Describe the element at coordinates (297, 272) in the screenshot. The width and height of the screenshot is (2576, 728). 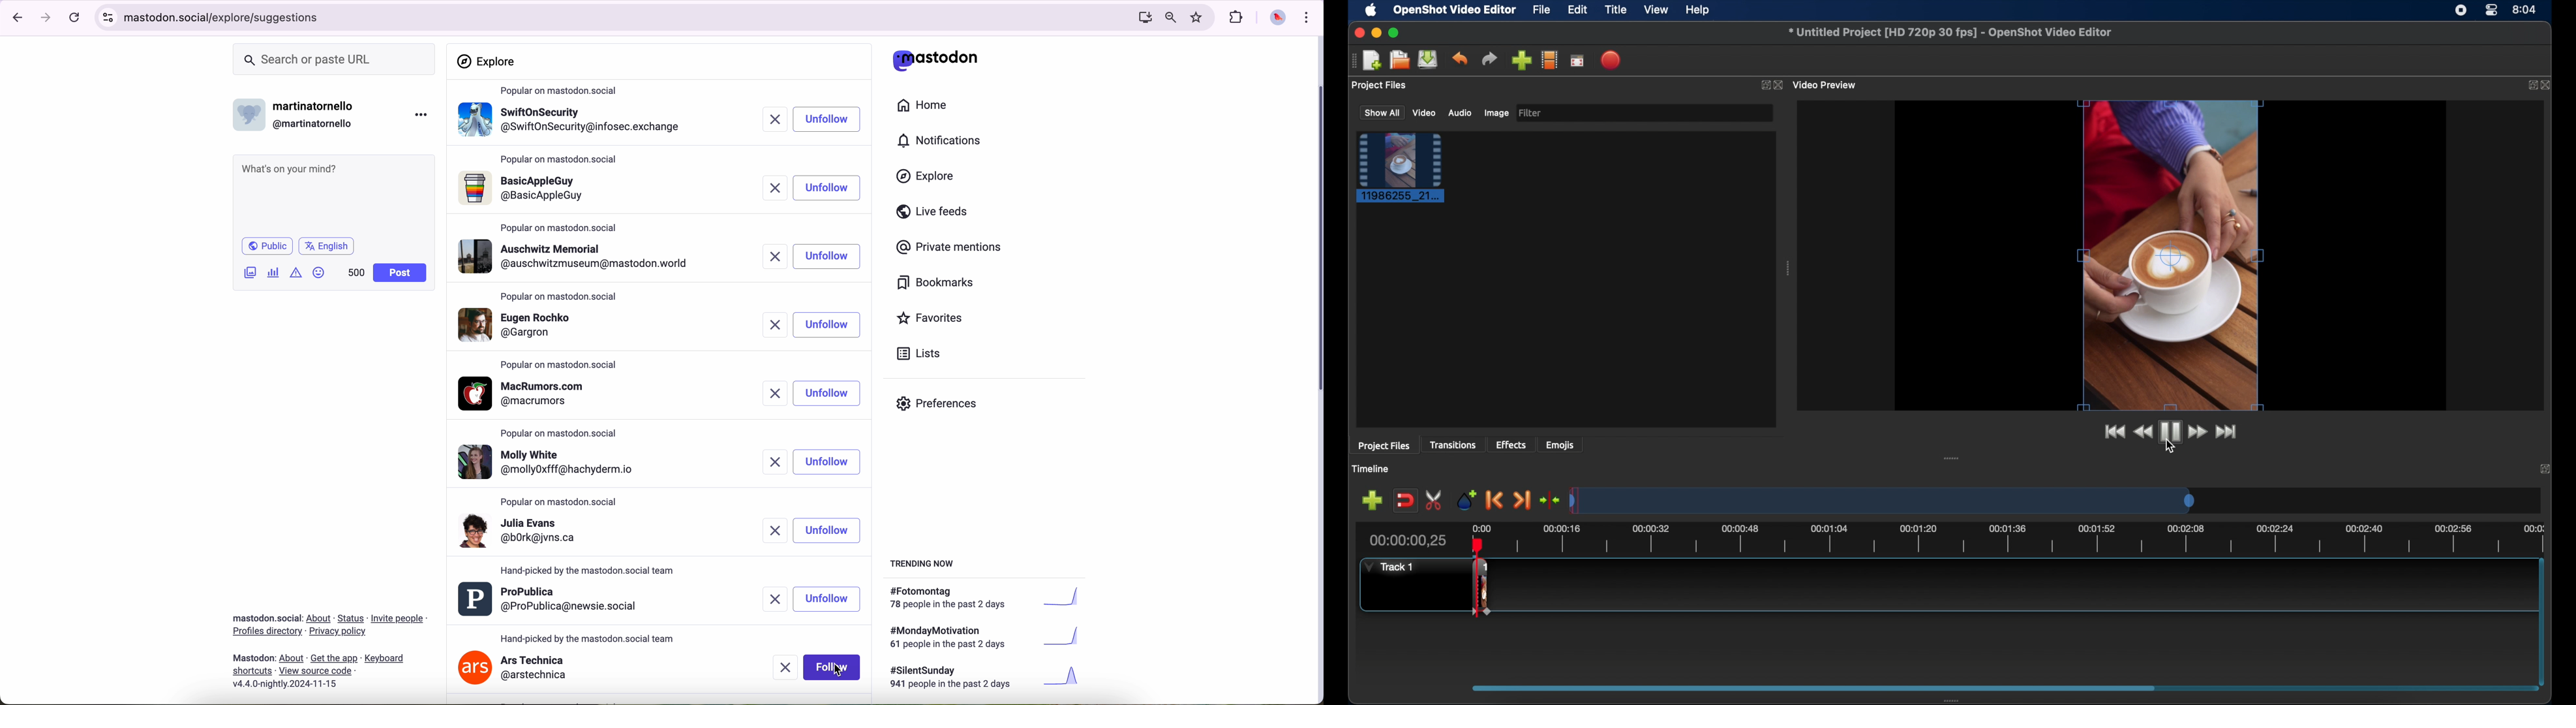
I see `icon` at that location.